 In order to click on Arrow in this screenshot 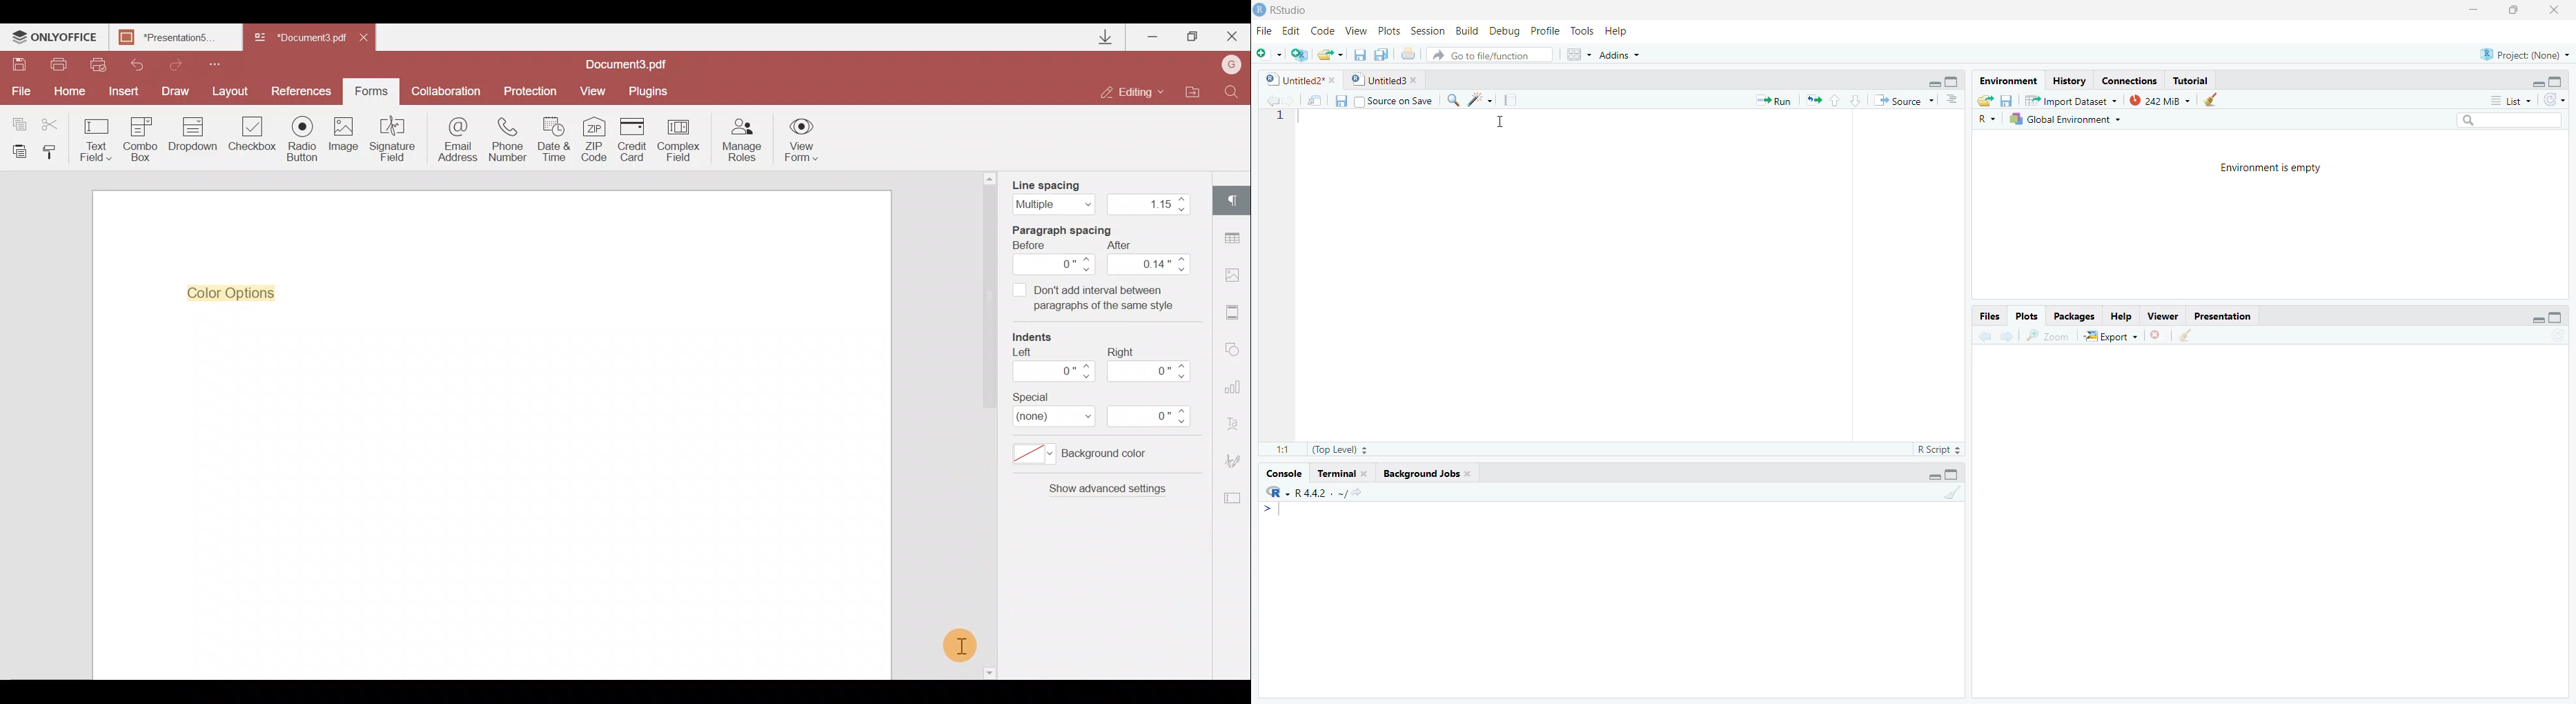, I will do `click(1269, 509)`.